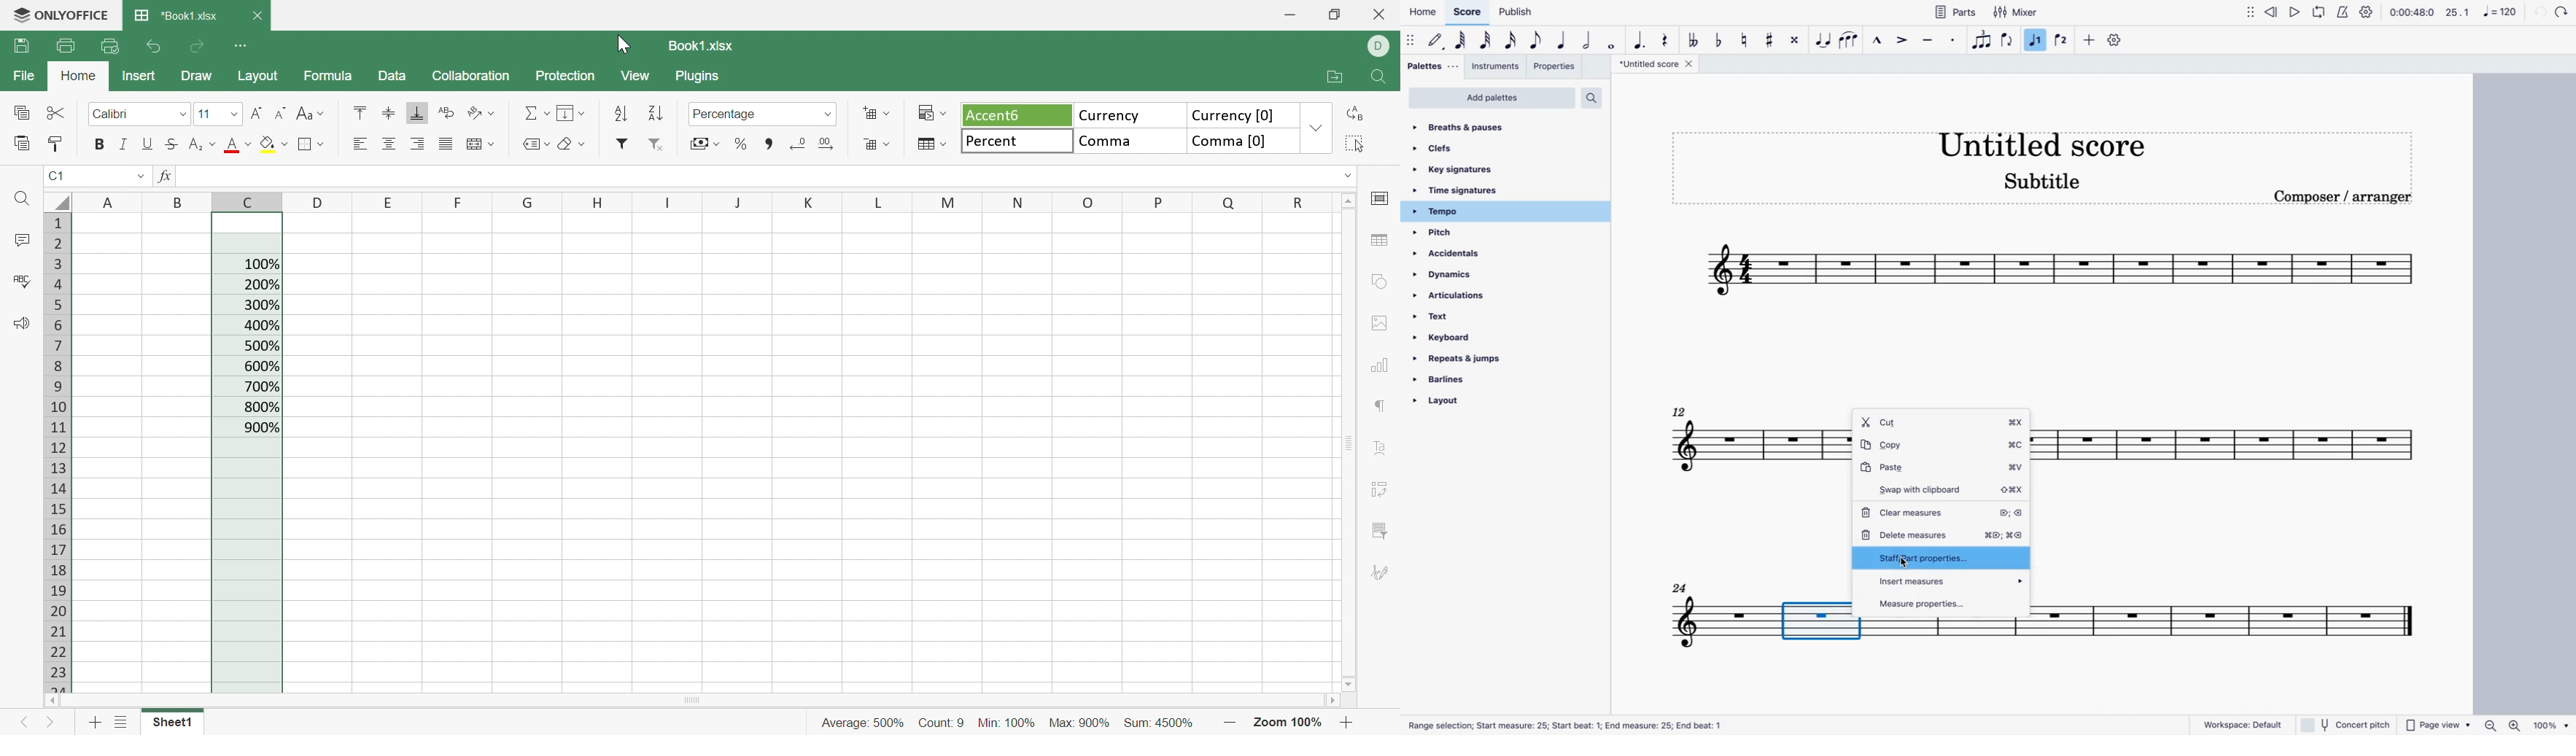  What do you see at coordinates (876, 203) in the screenshot?
I see `L` at bounding box center [876, 203].